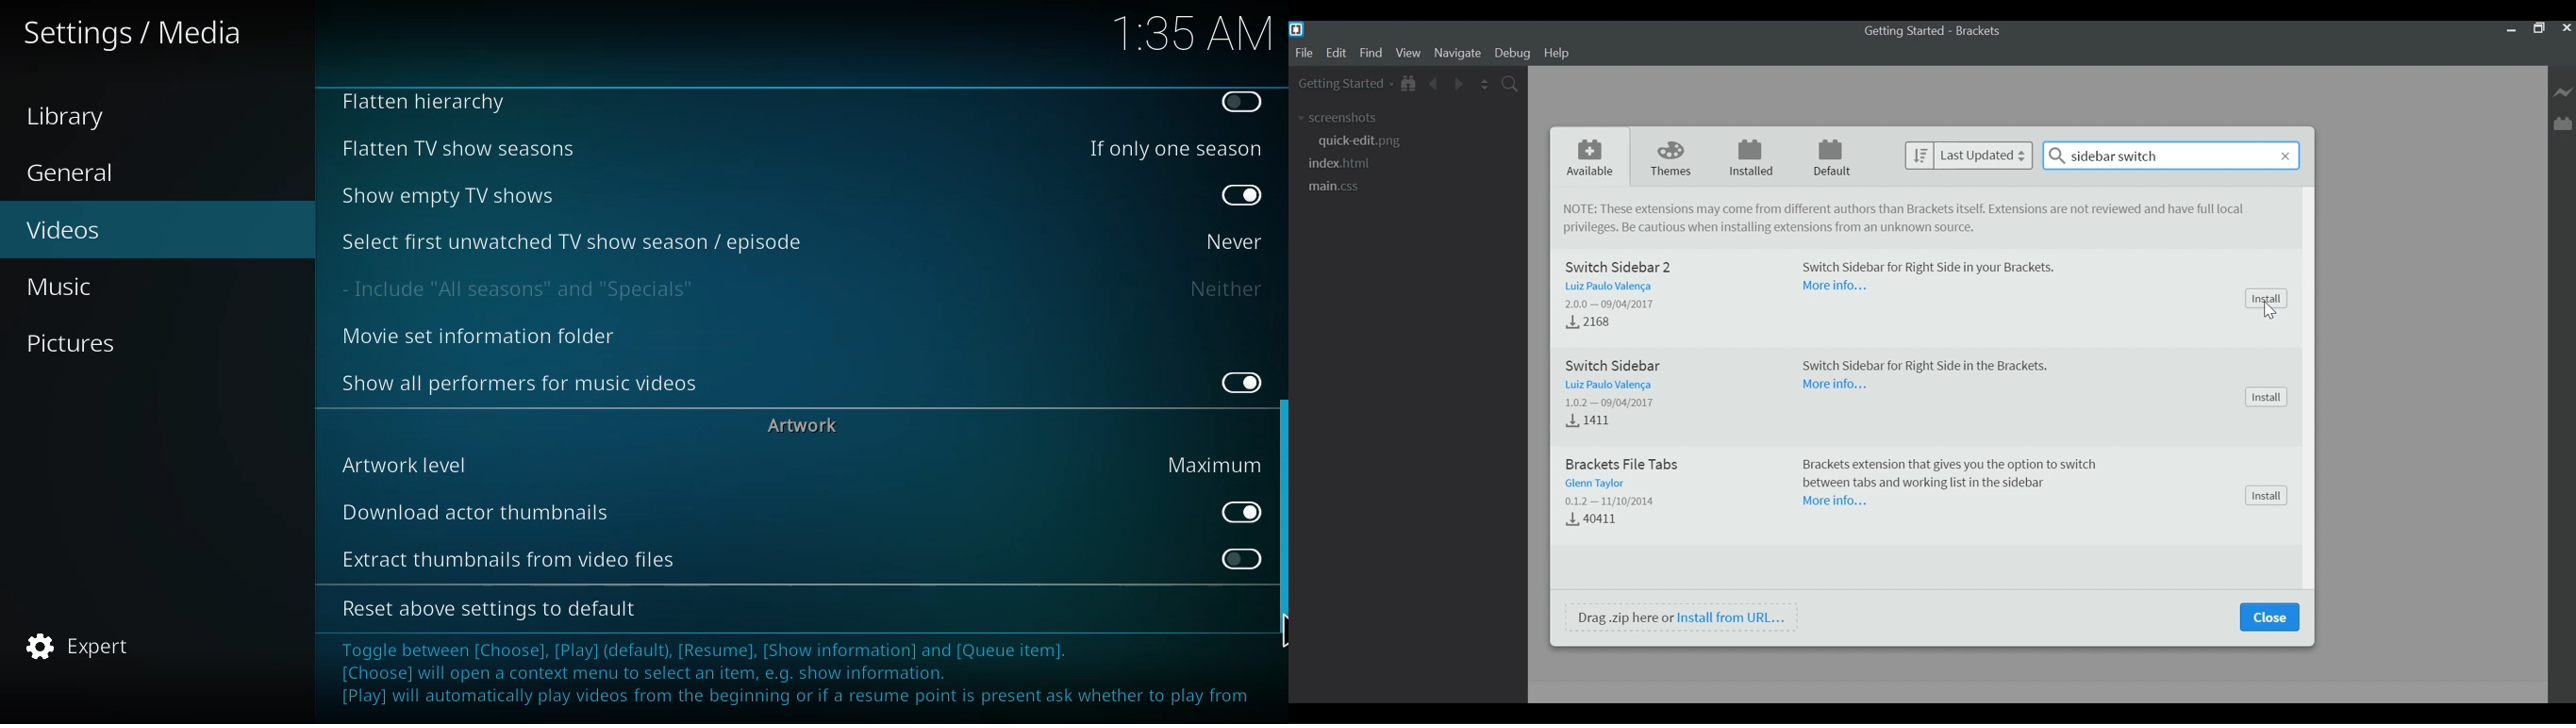  Describe the element at coordinates (1833, 502) in the screenshot. I see `more Information` at that location.